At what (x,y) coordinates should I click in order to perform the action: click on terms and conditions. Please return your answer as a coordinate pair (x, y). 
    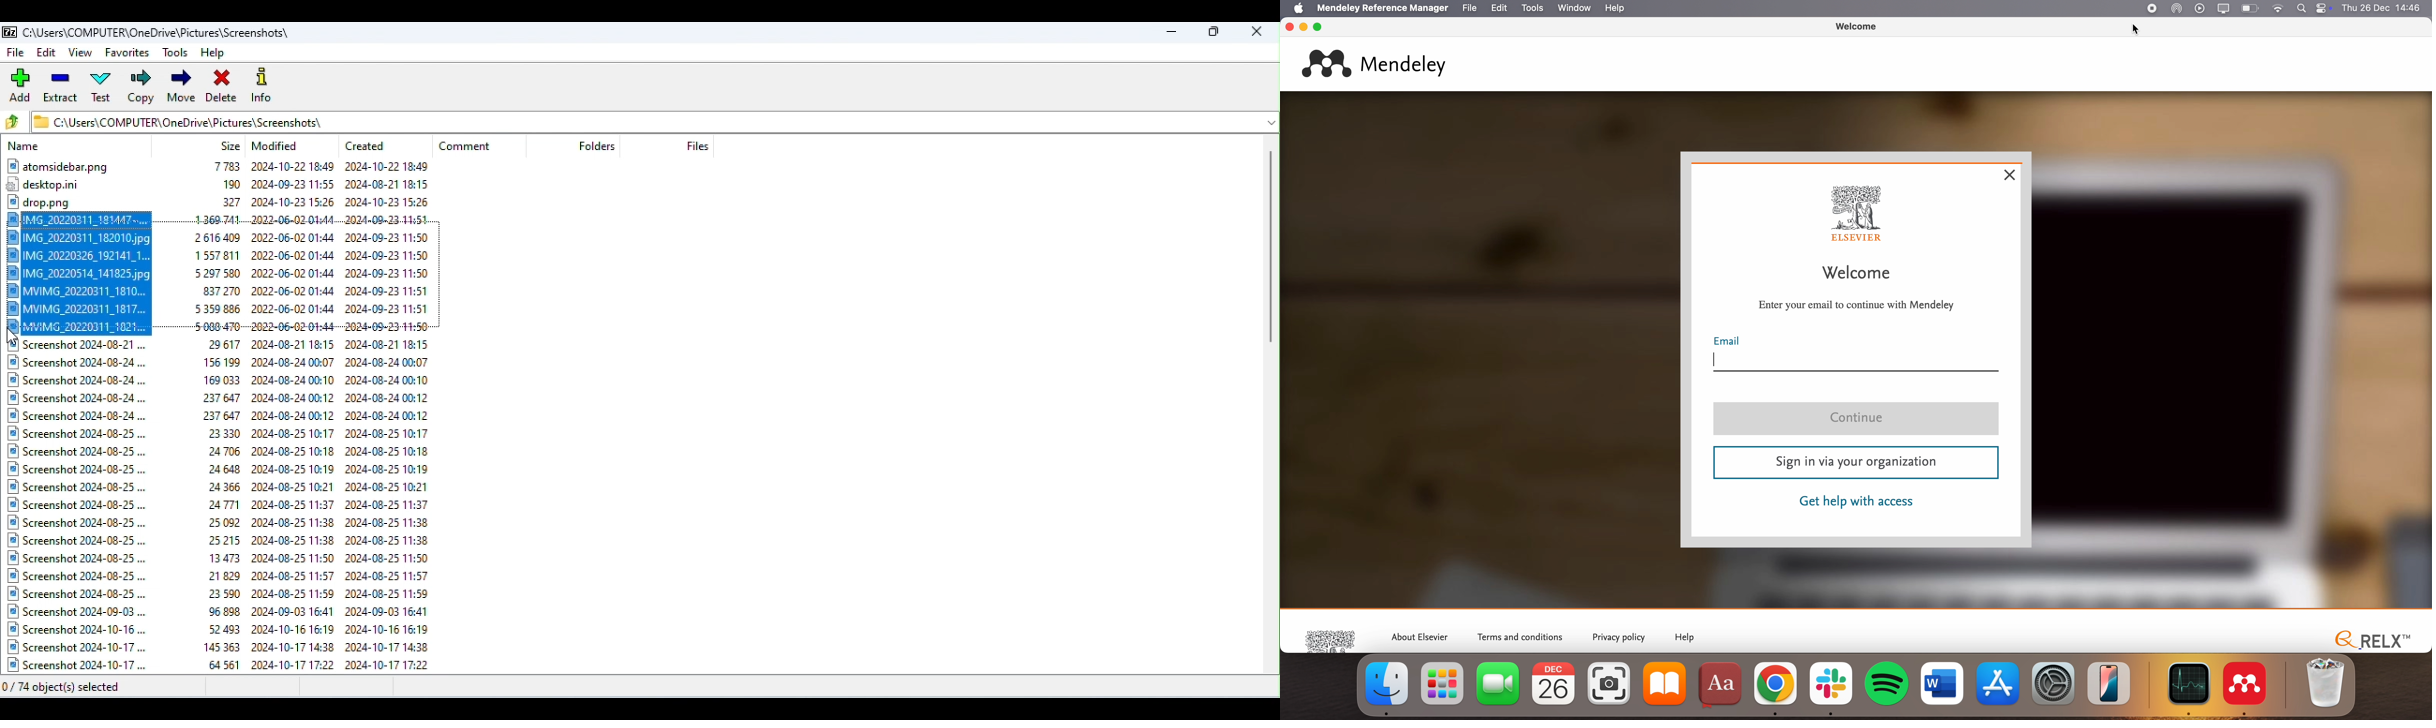
    Looking at the image, I should click on (1522, 636).